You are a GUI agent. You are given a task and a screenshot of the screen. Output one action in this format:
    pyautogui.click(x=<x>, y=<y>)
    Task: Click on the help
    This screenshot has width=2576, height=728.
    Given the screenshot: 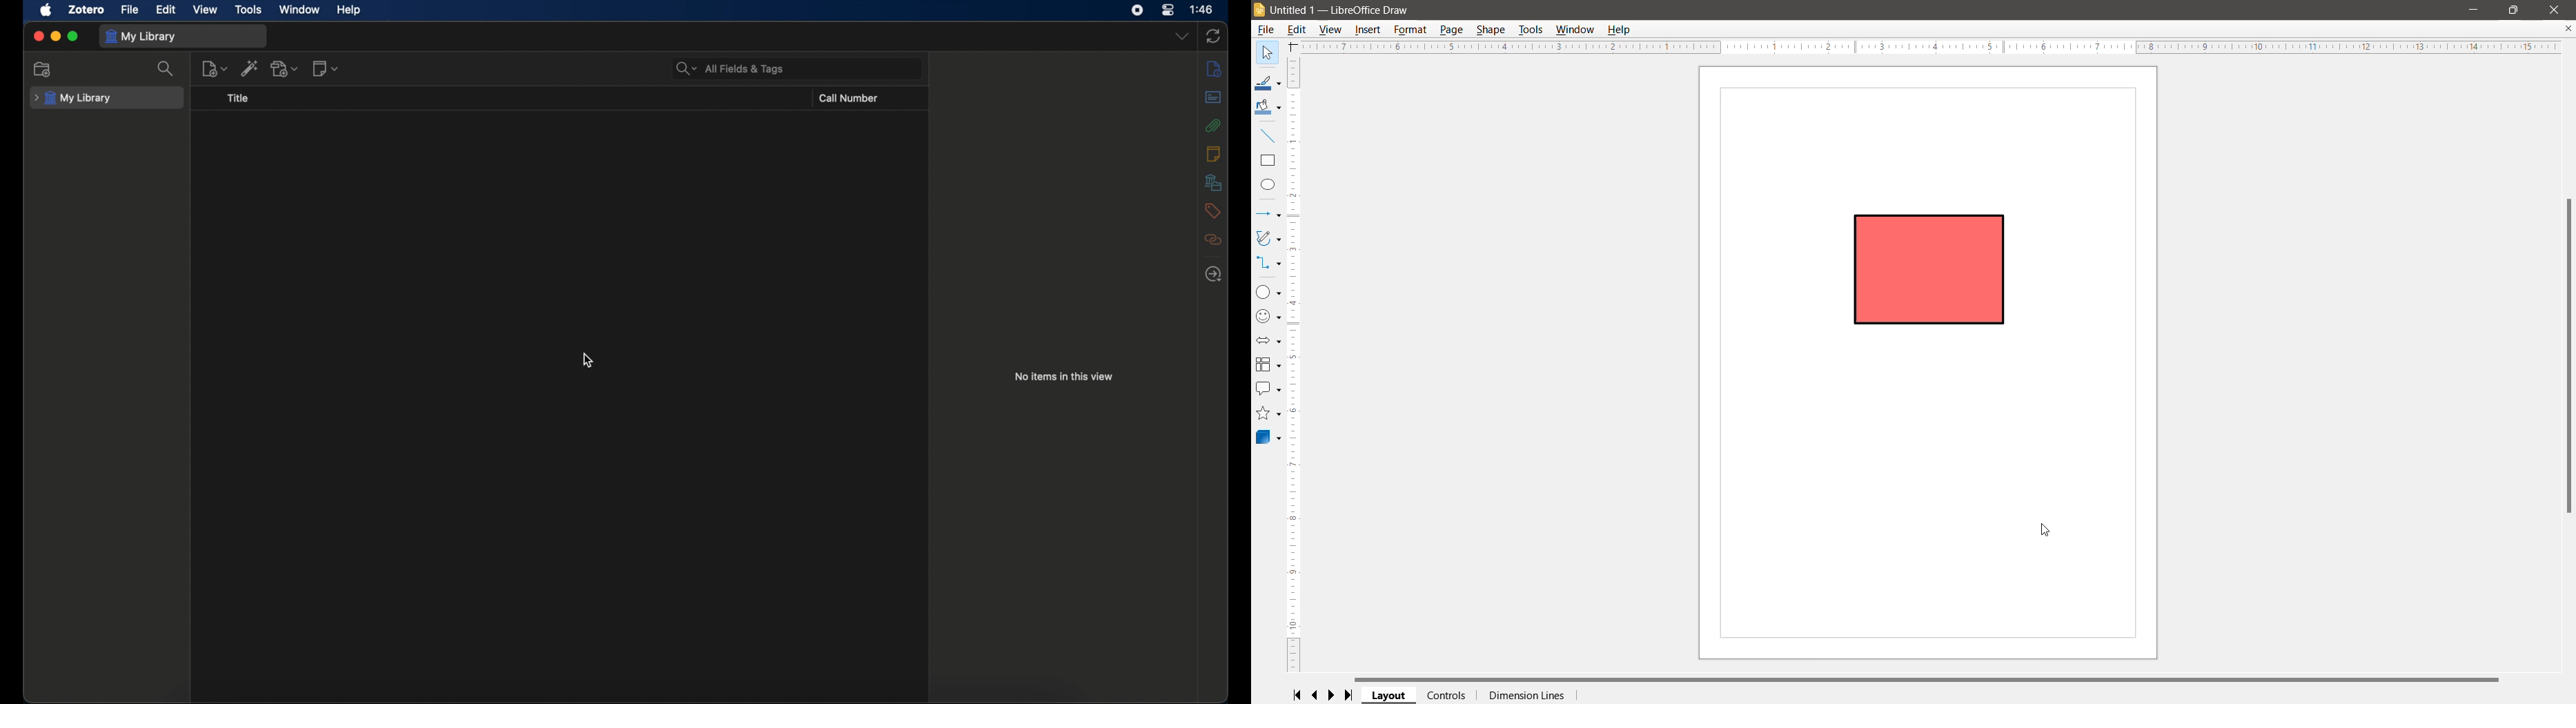 What is the action you would take?
    pyautogui.click(x=348, y=10)
    